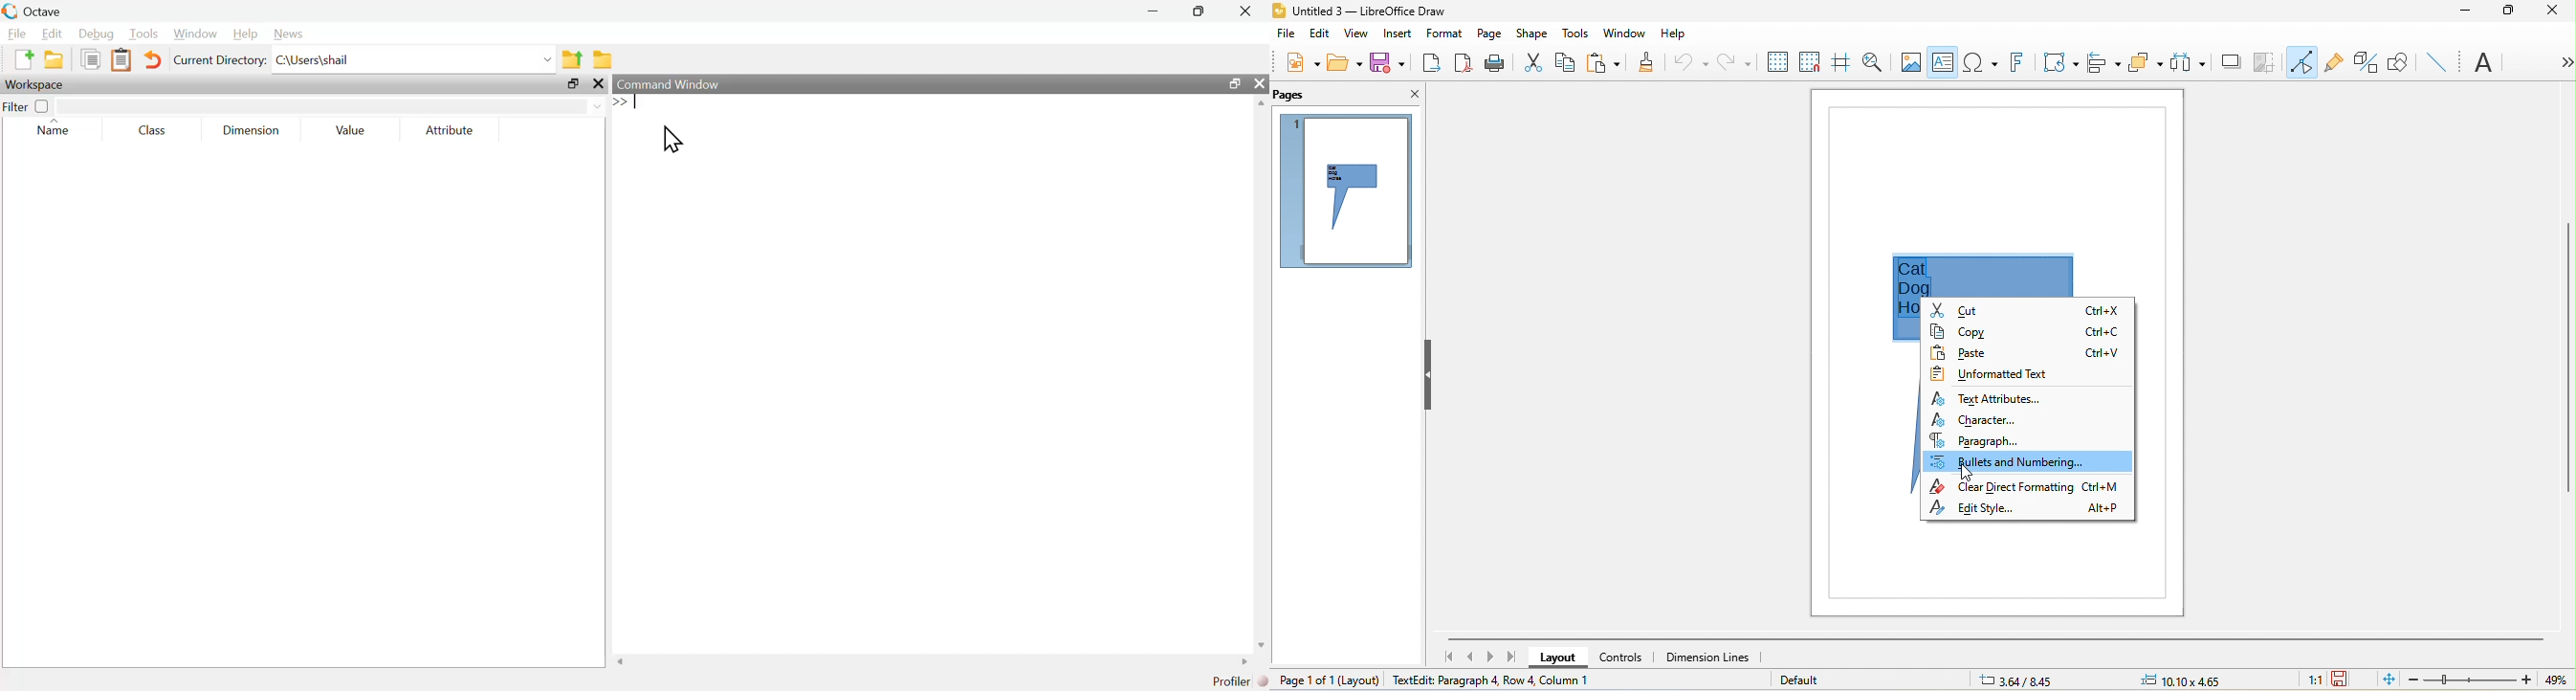 The width and height of the screenshot is (2576, 700). What do you see at coordinates (1432, 63) in the screenshot?
I see `export` at bounding box center [1432, 63].